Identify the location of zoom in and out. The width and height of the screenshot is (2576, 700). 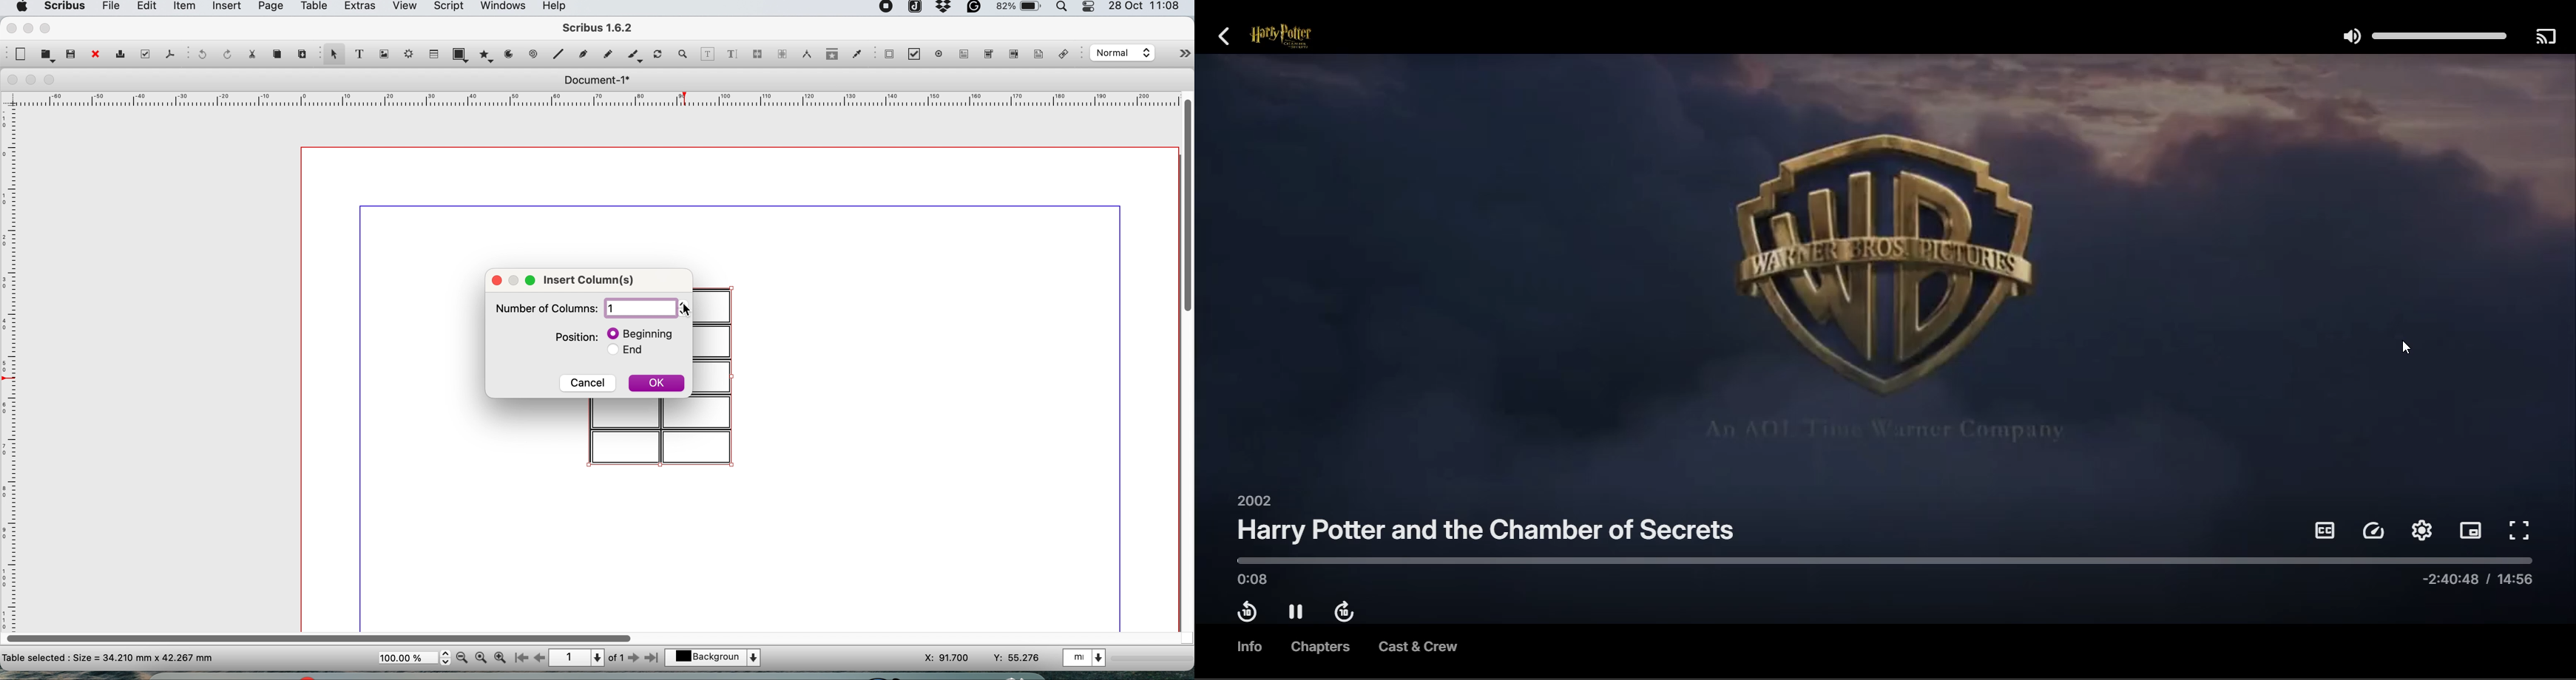
(684, 54).